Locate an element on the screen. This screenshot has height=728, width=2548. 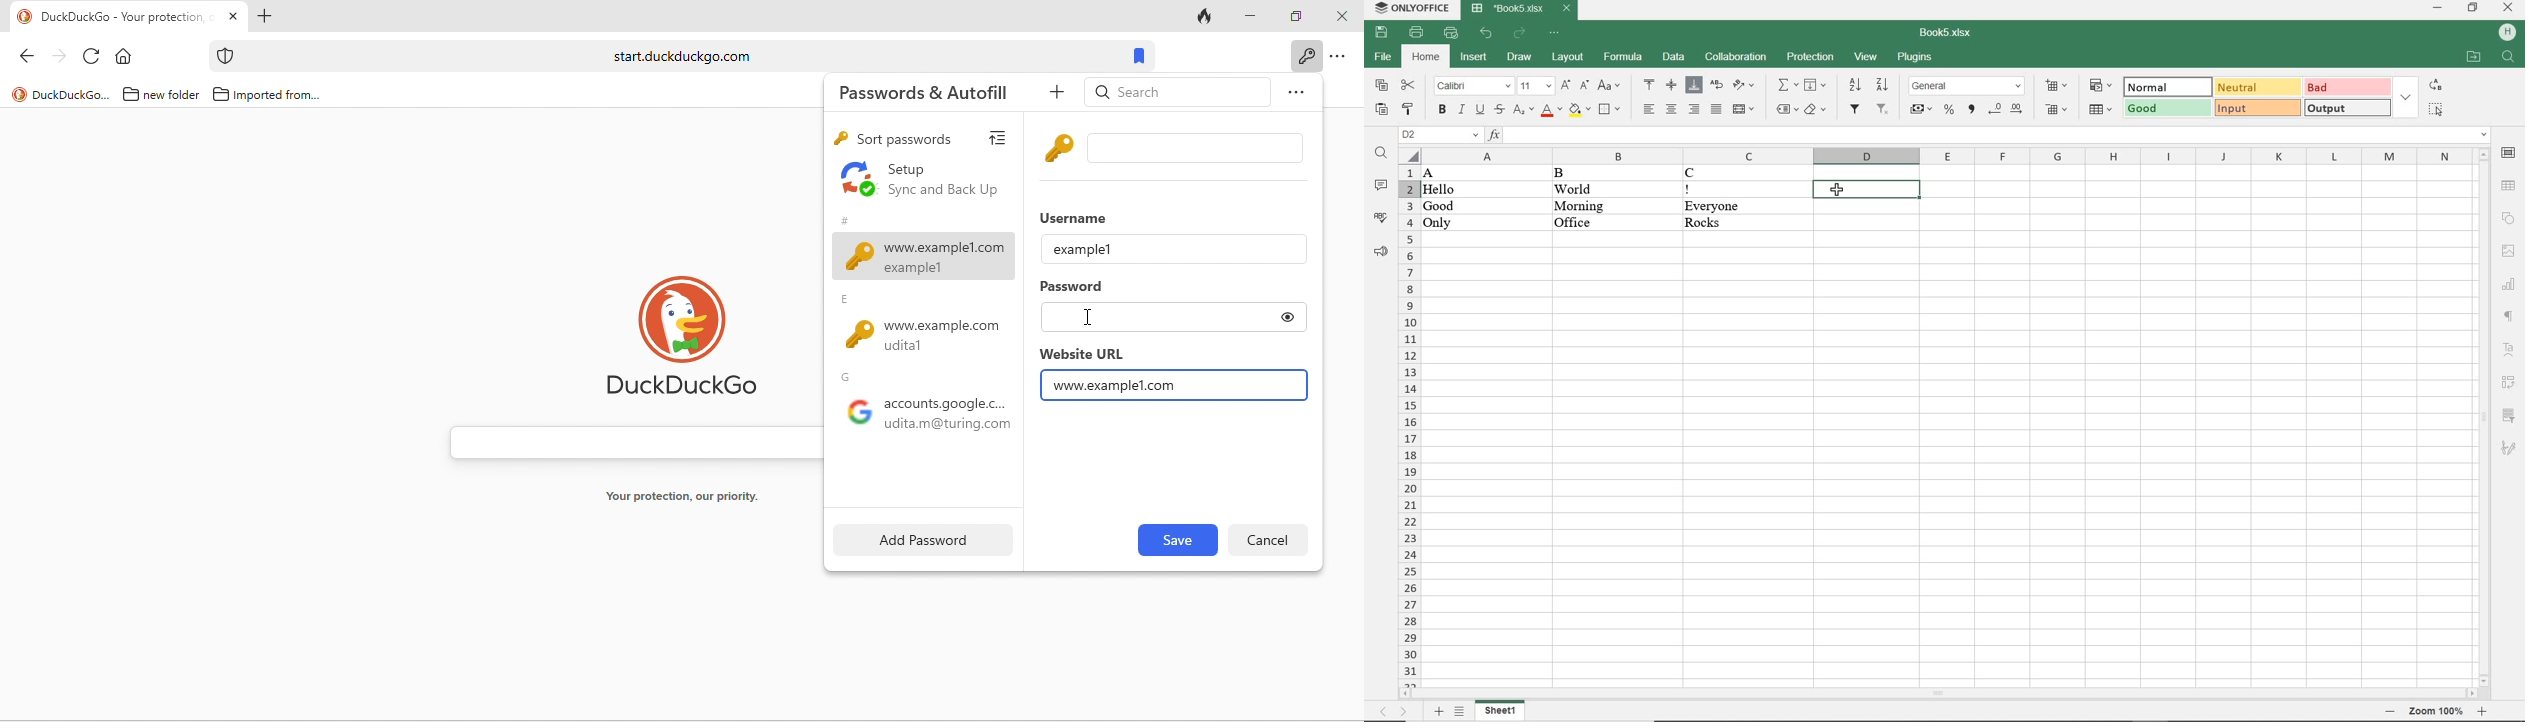
BAD is located at coordinates (2348, 88).